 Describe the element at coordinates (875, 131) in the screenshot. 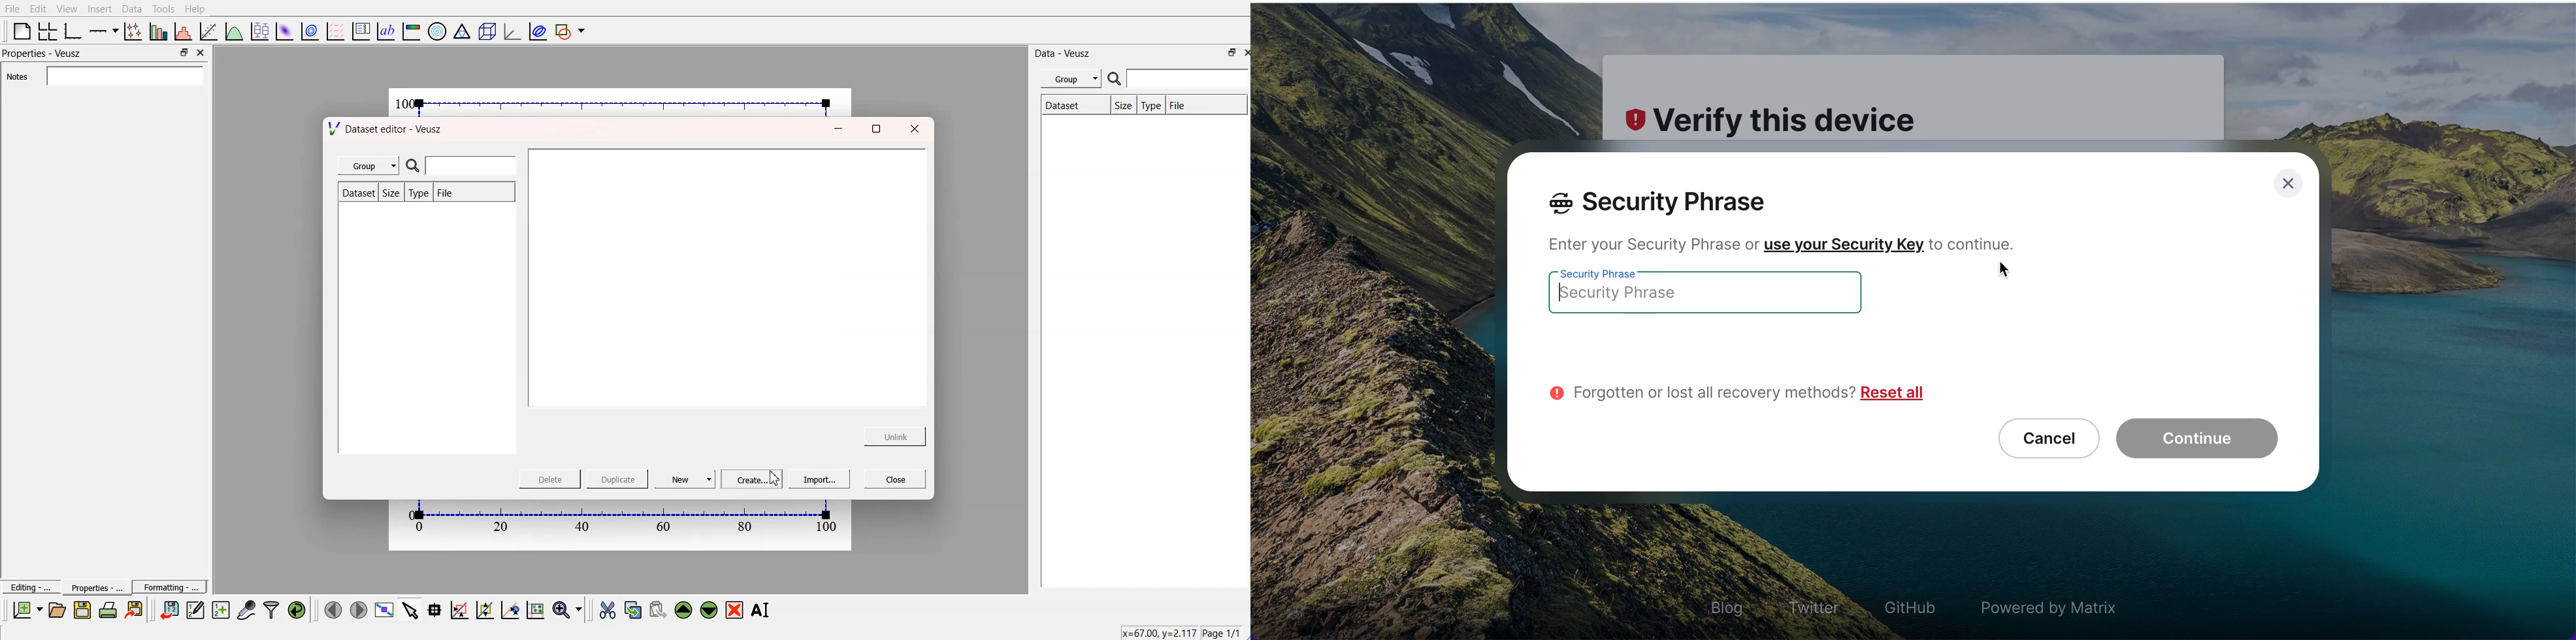

I see `Maximize` at that location.